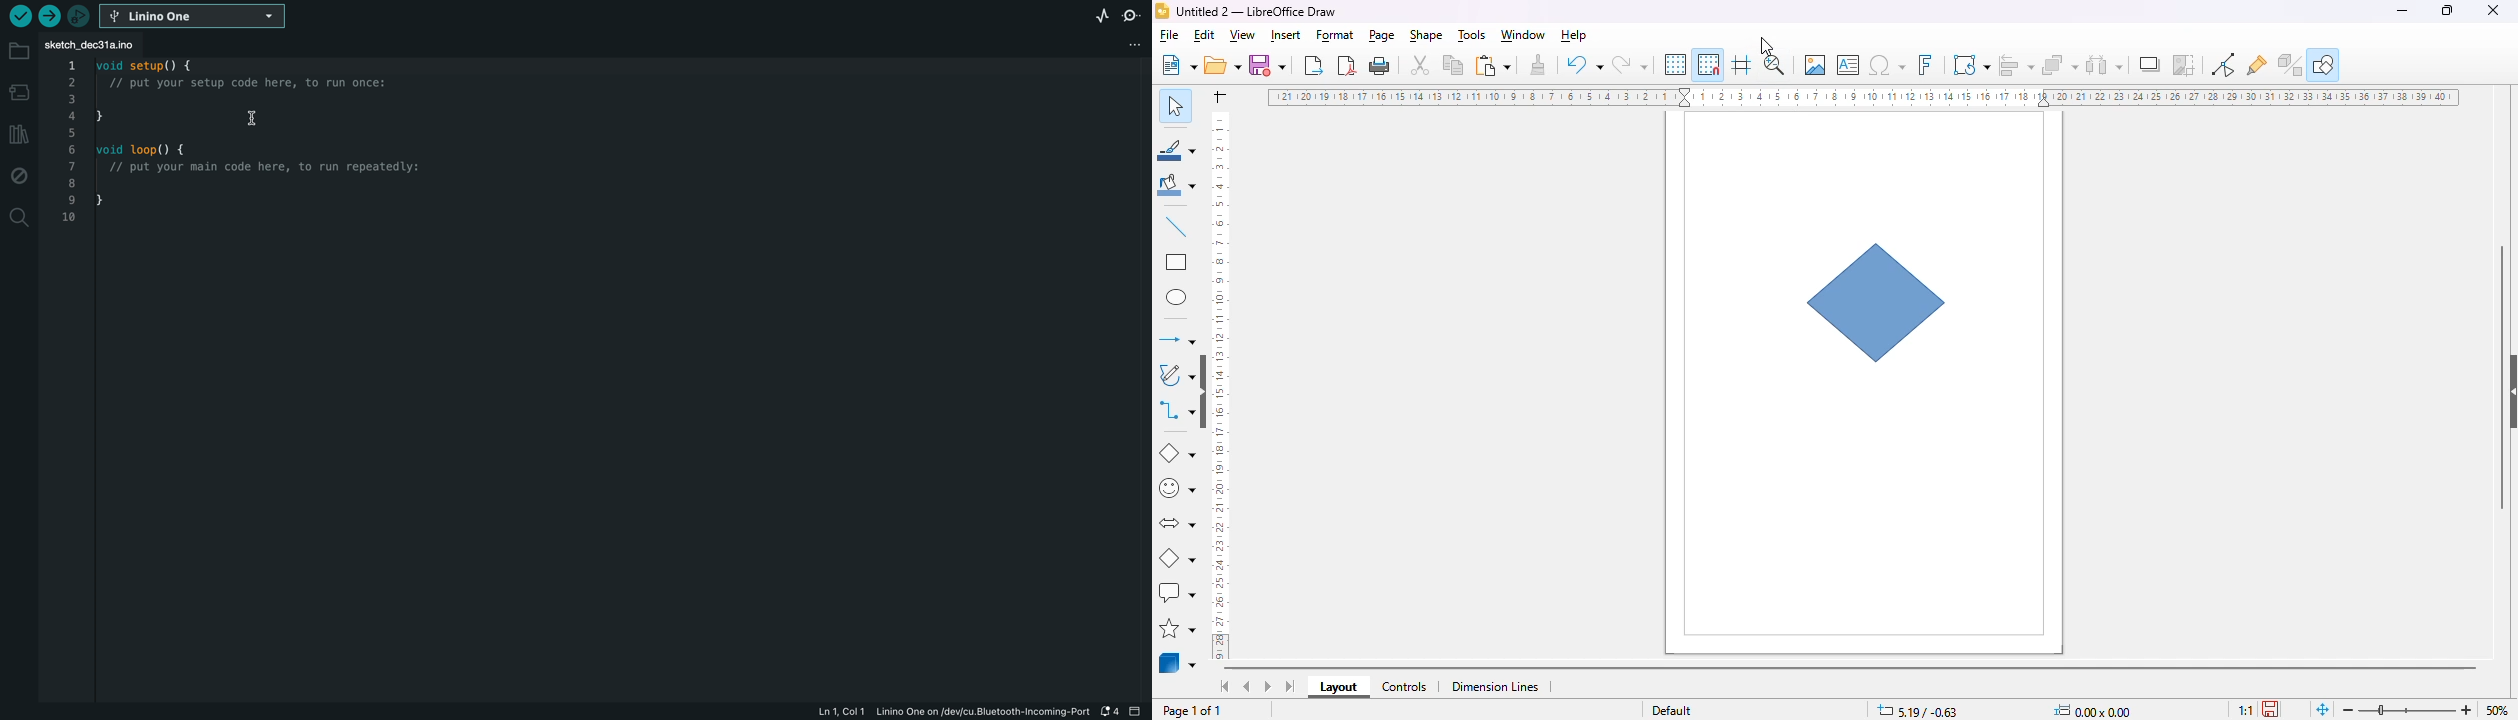 This screenshot has width=2520, height=728. I want to click on helplines while moving, so click(1742, 65).